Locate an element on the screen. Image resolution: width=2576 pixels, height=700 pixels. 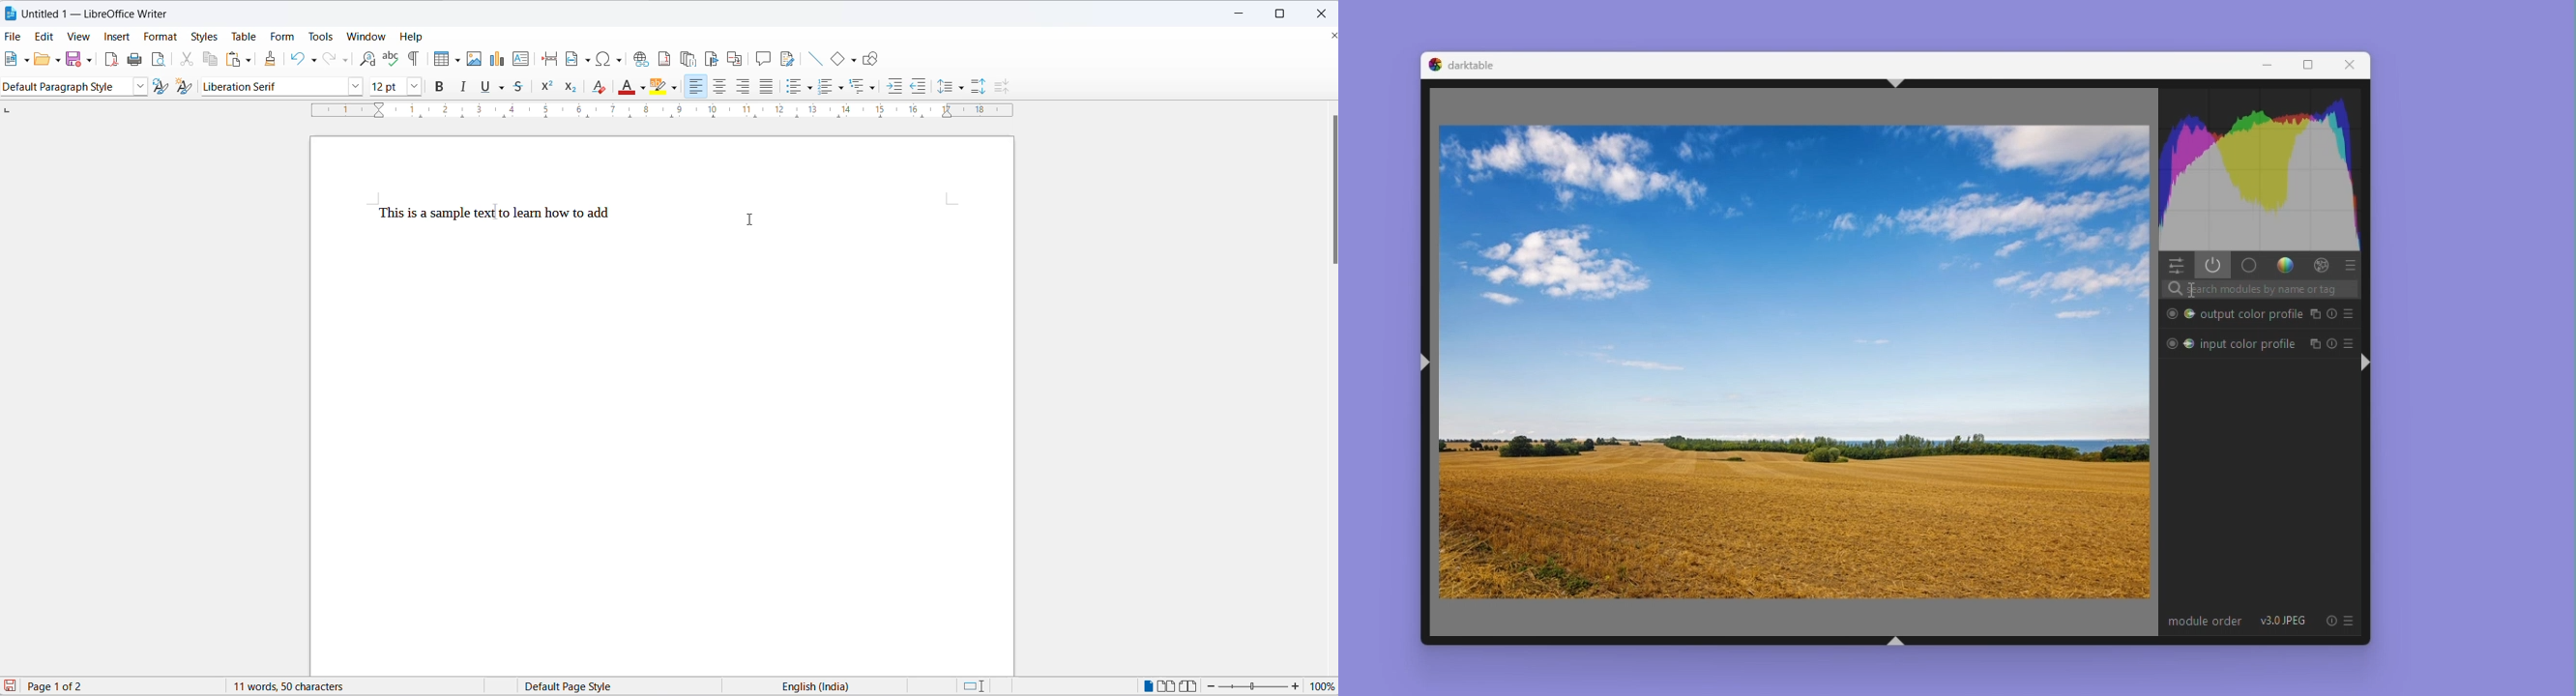
Preset is located at coordinates (2349, 313).